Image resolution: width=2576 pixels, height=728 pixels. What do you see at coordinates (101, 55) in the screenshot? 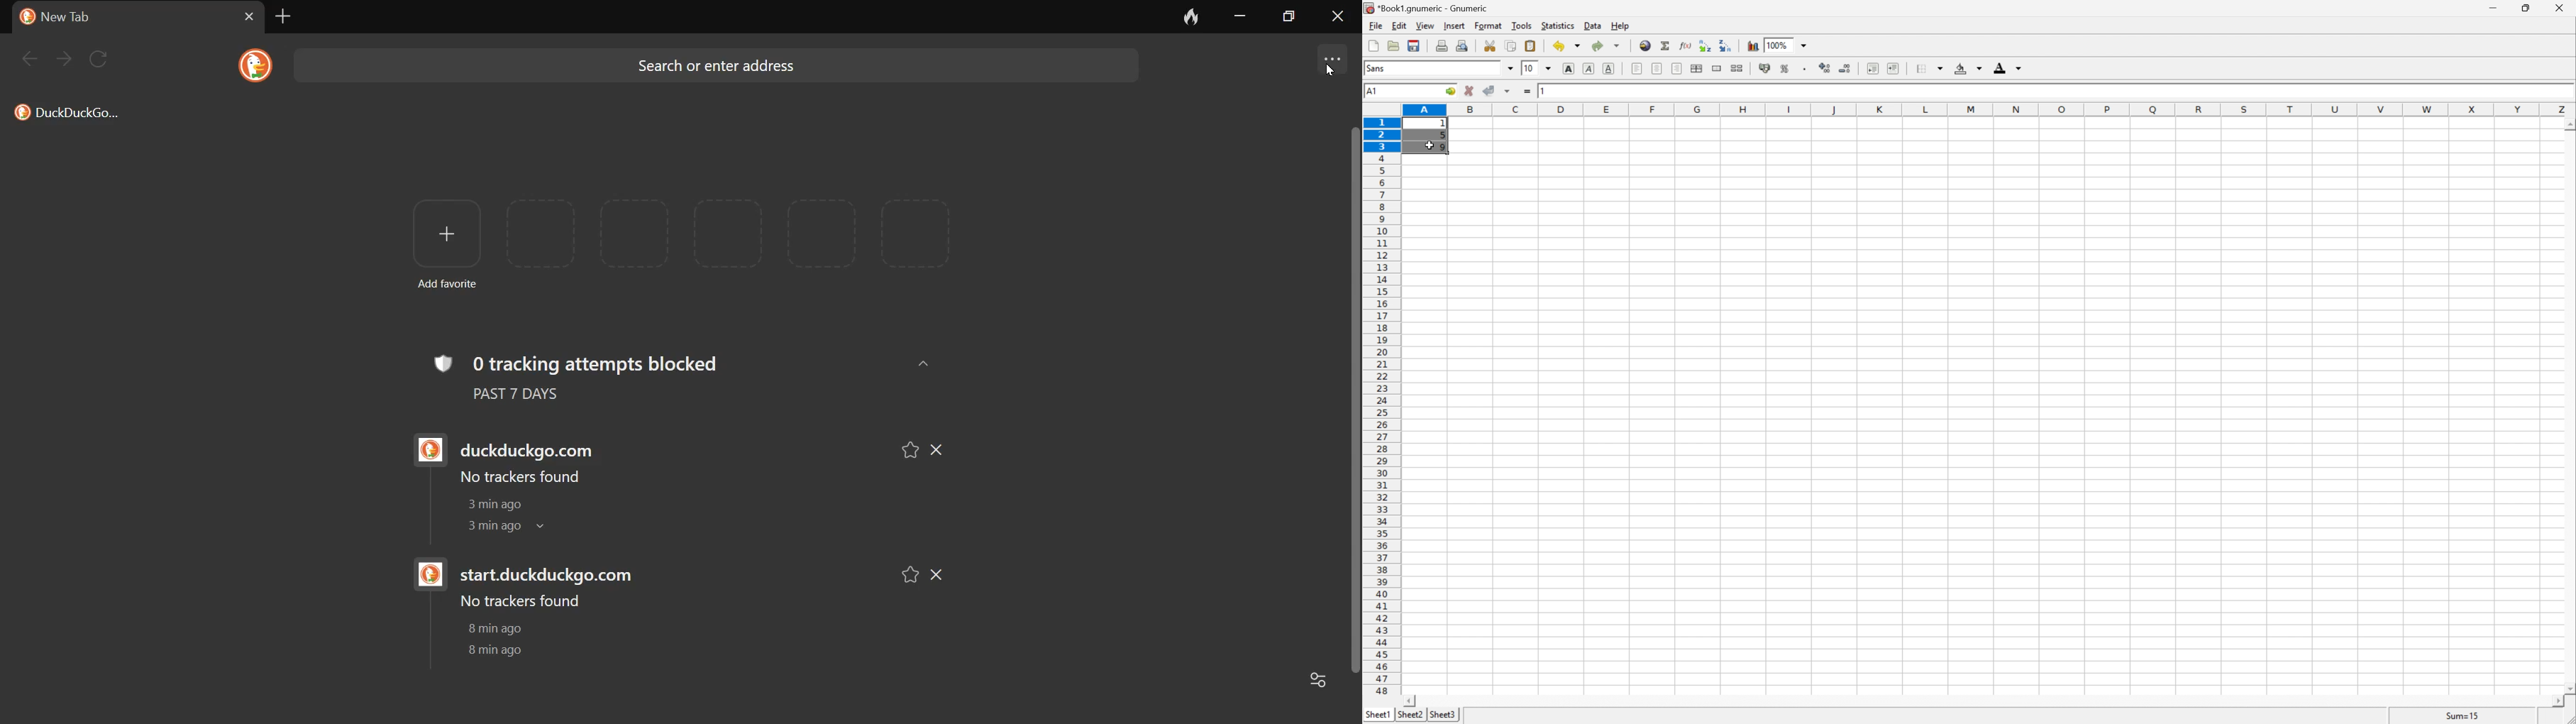
I see `refresh` at bounding box center [101, 55].